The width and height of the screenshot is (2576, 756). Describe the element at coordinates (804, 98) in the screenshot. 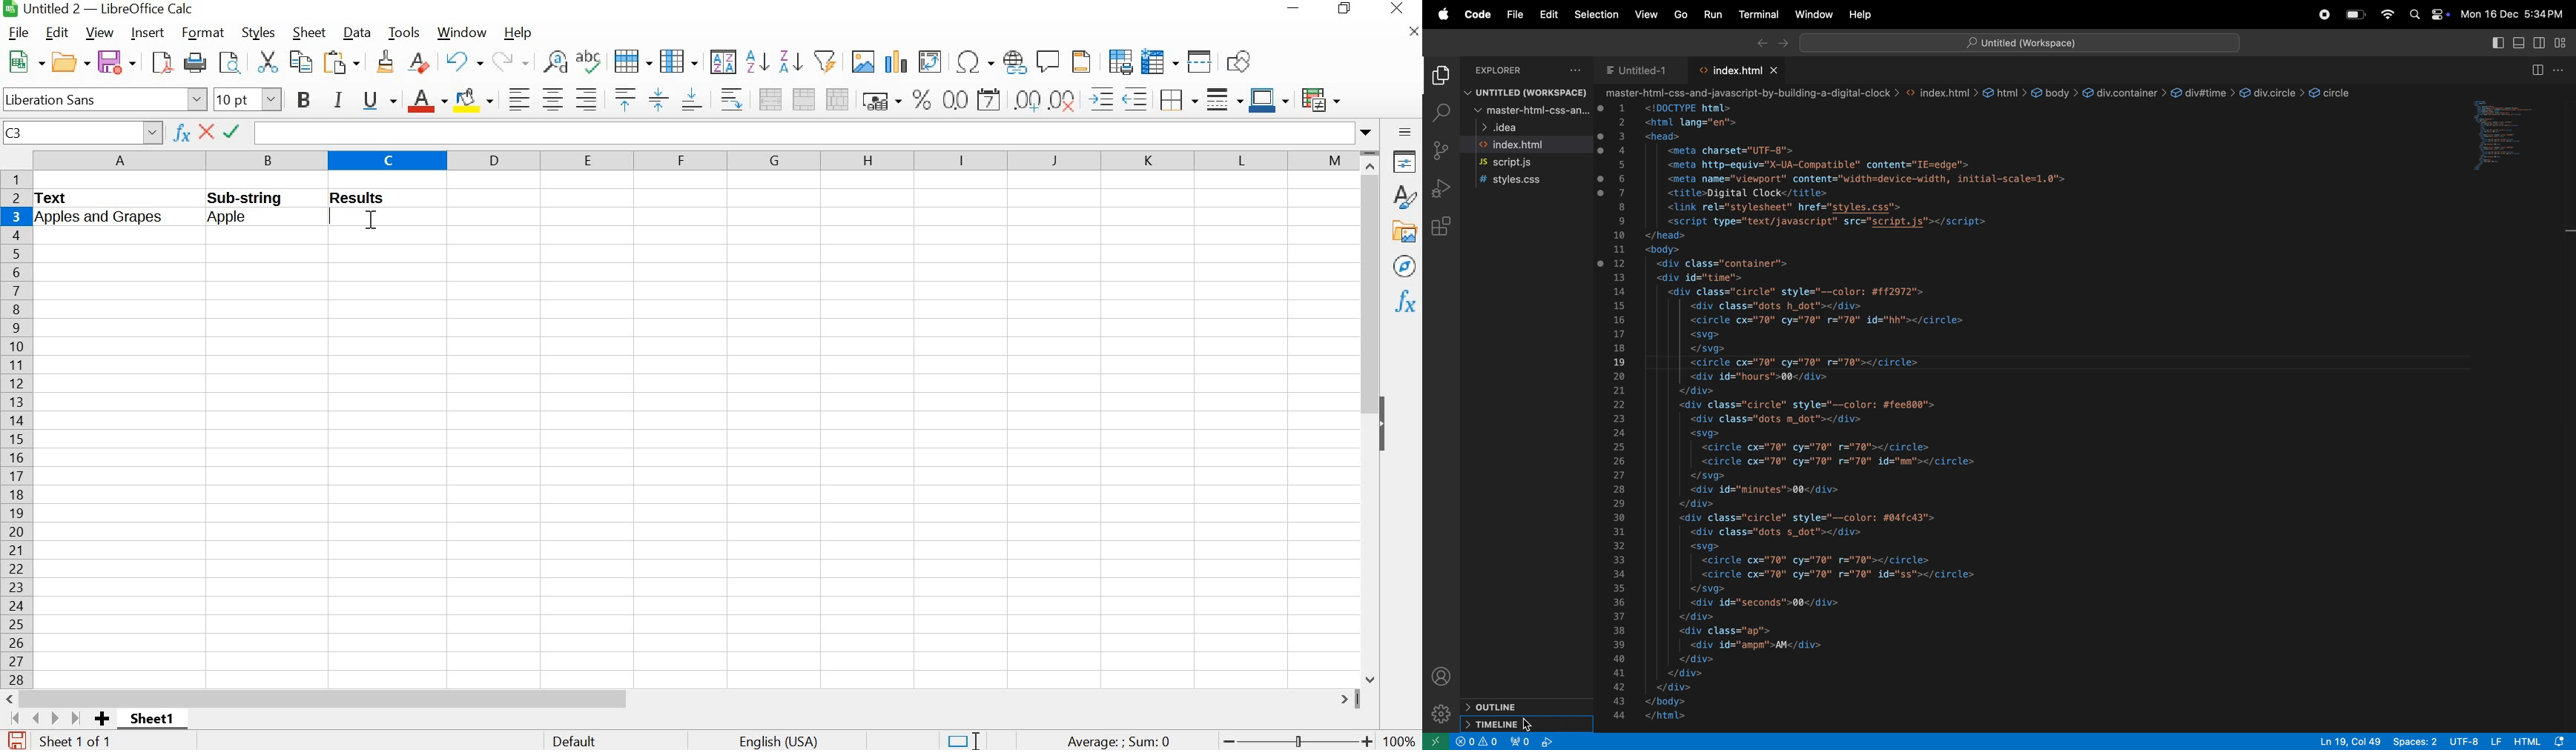

I see `merge cells` at that location.